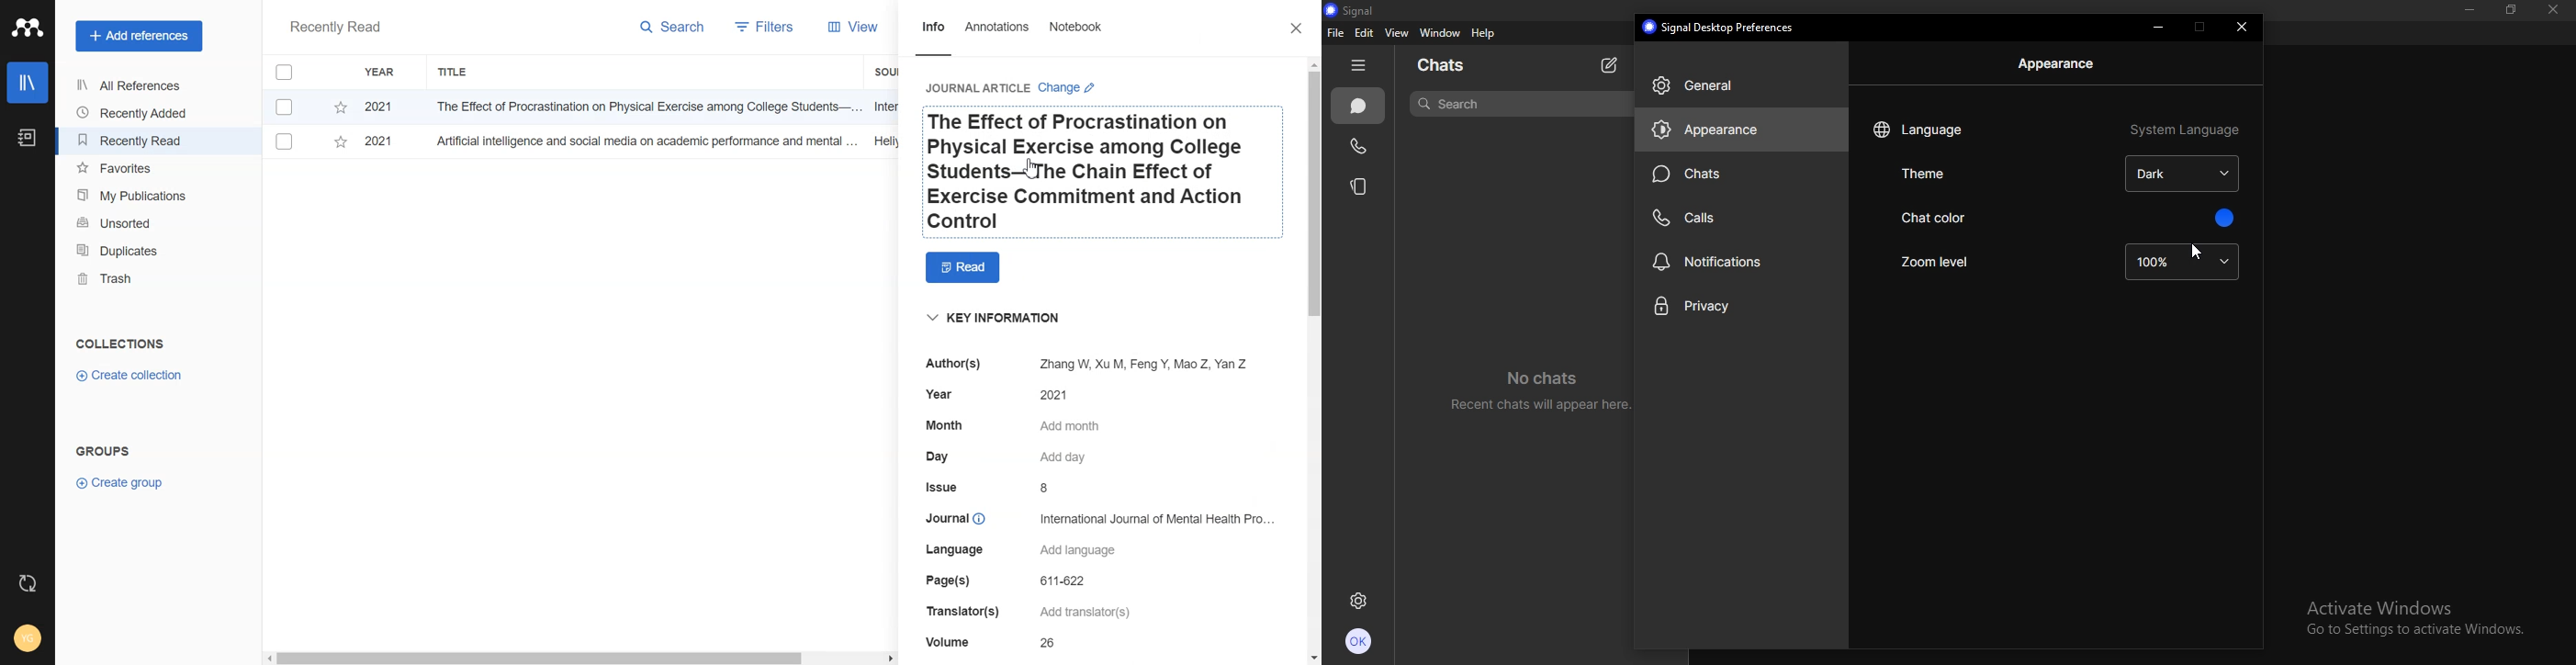  I want to click on Create Collection, so click(131, 376).